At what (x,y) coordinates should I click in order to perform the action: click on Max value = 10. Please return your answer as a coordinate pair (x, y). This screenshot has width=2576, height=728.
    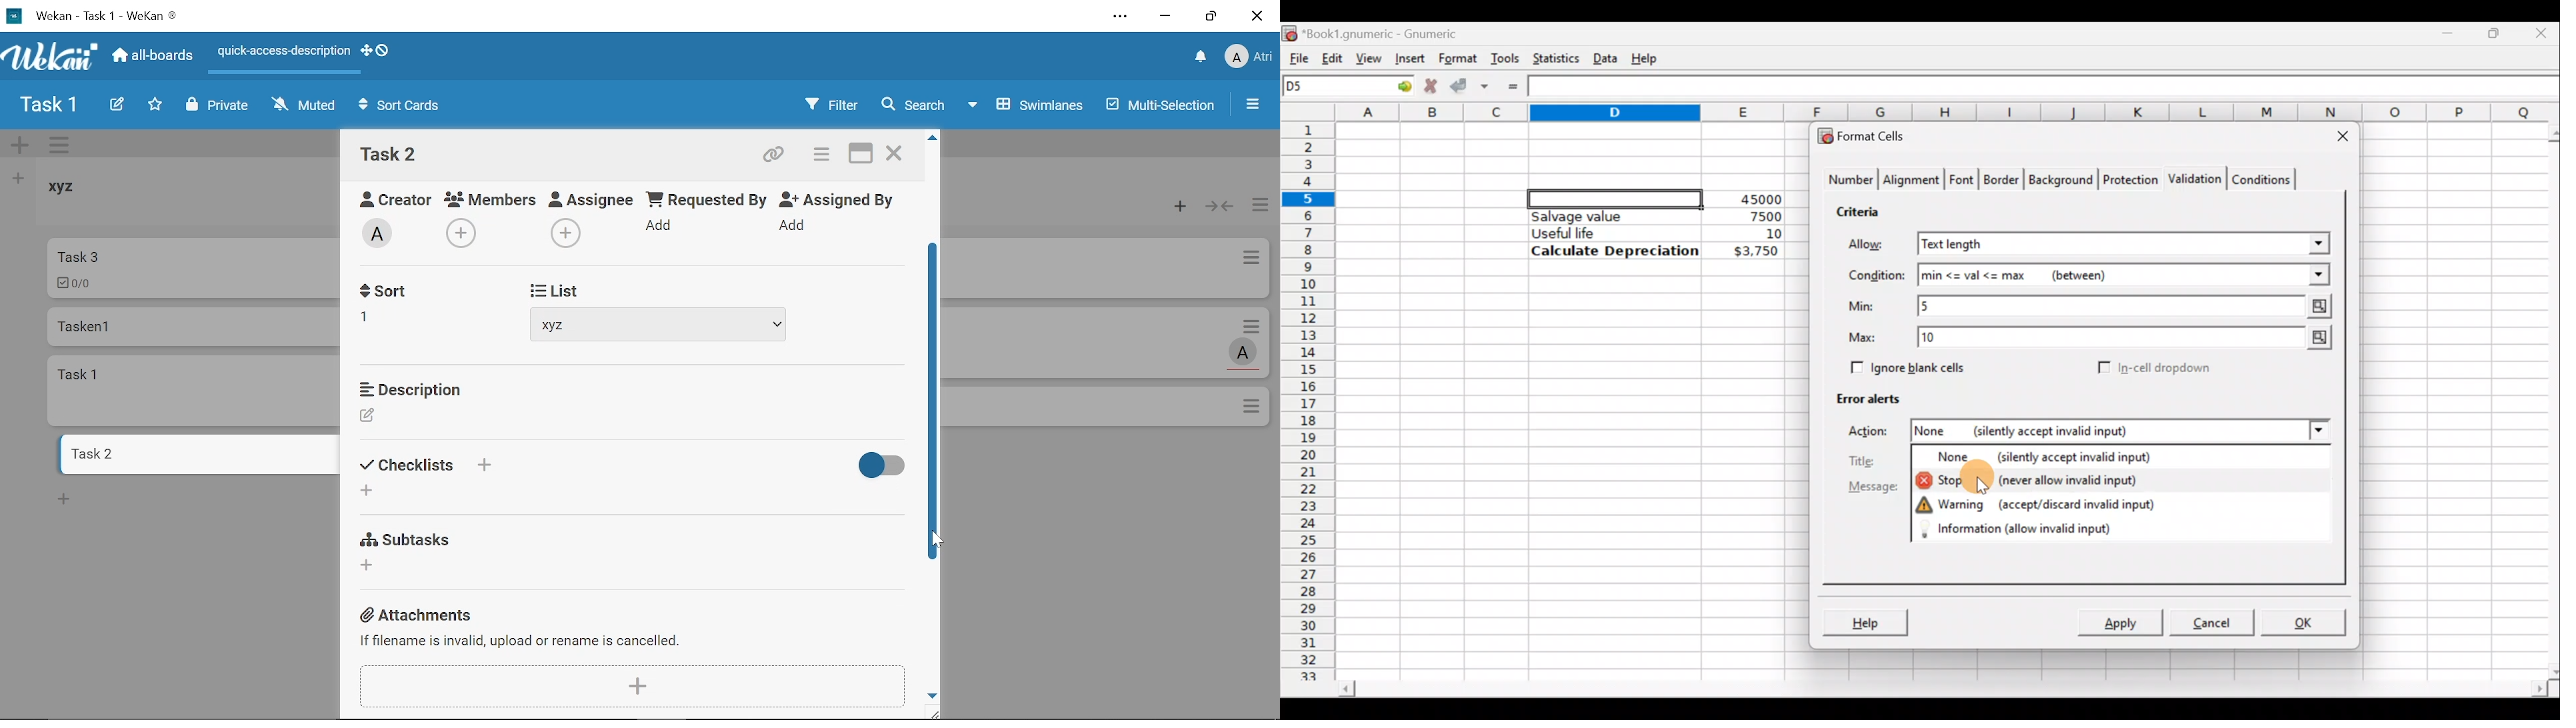
    Looking at the image, I should click on (2128, 340).